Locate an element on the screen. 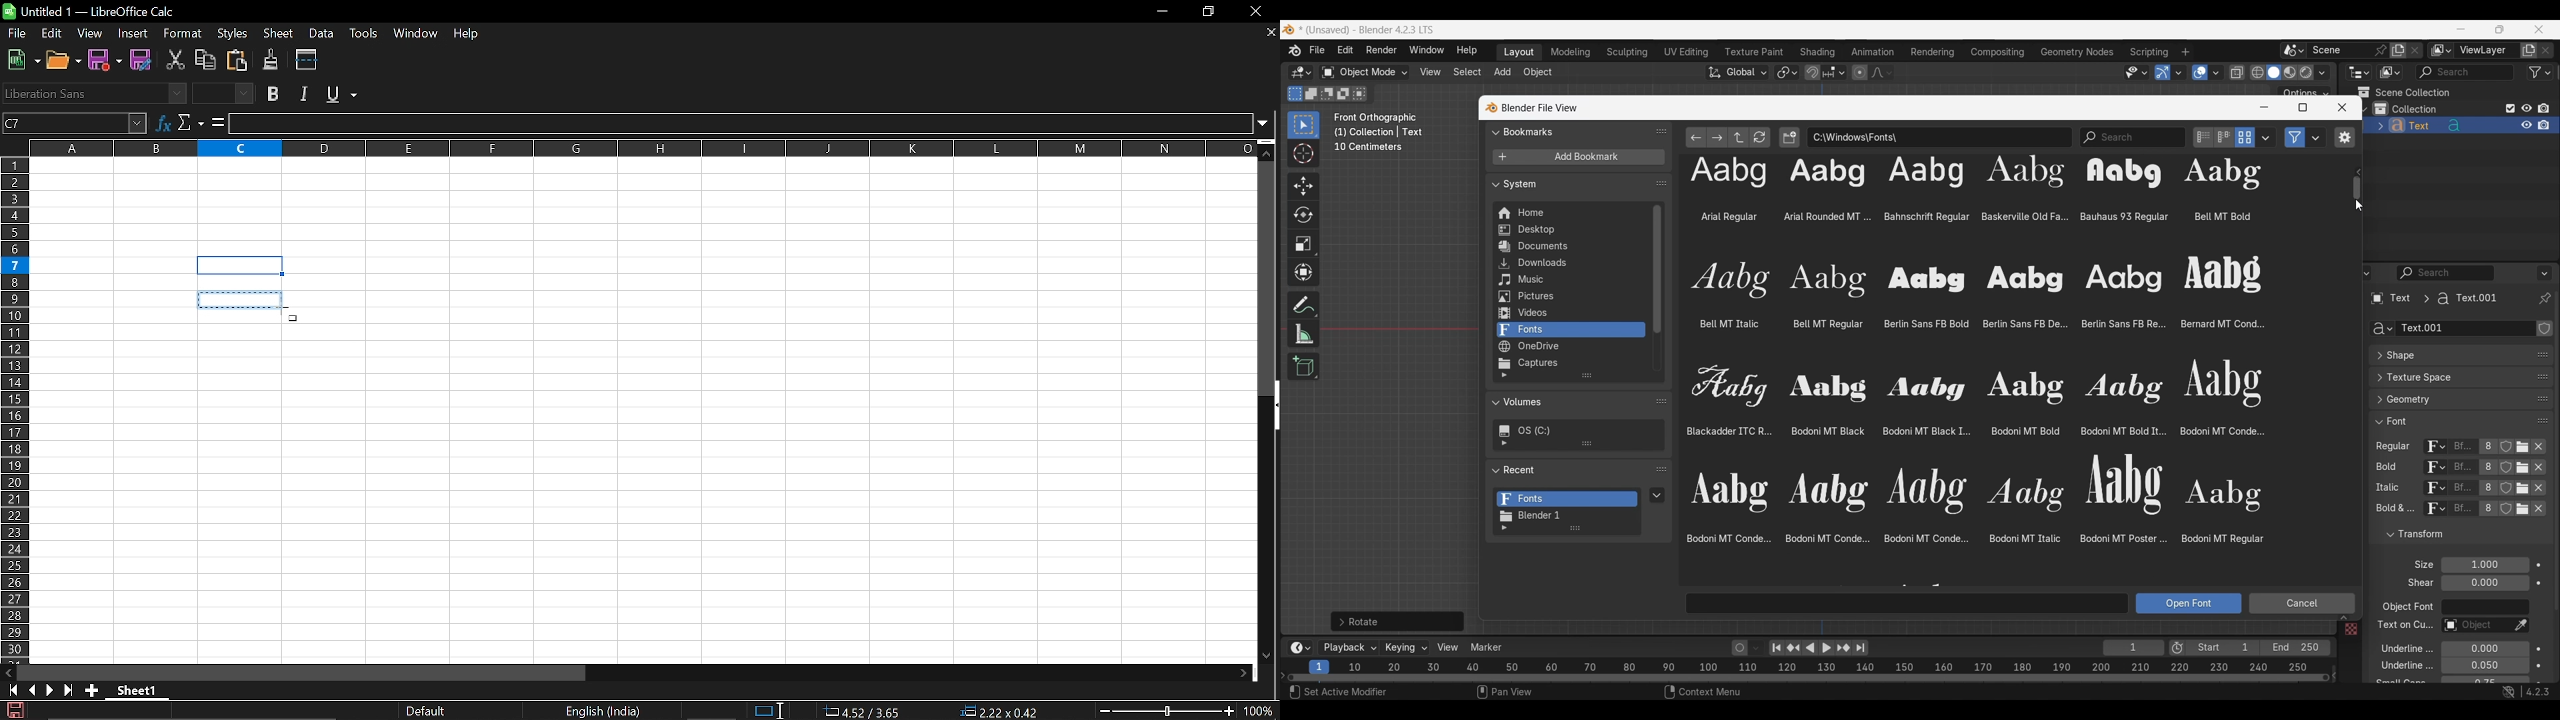 The image size is (2576, 728). Sheet is located at coordinates (281, 34).